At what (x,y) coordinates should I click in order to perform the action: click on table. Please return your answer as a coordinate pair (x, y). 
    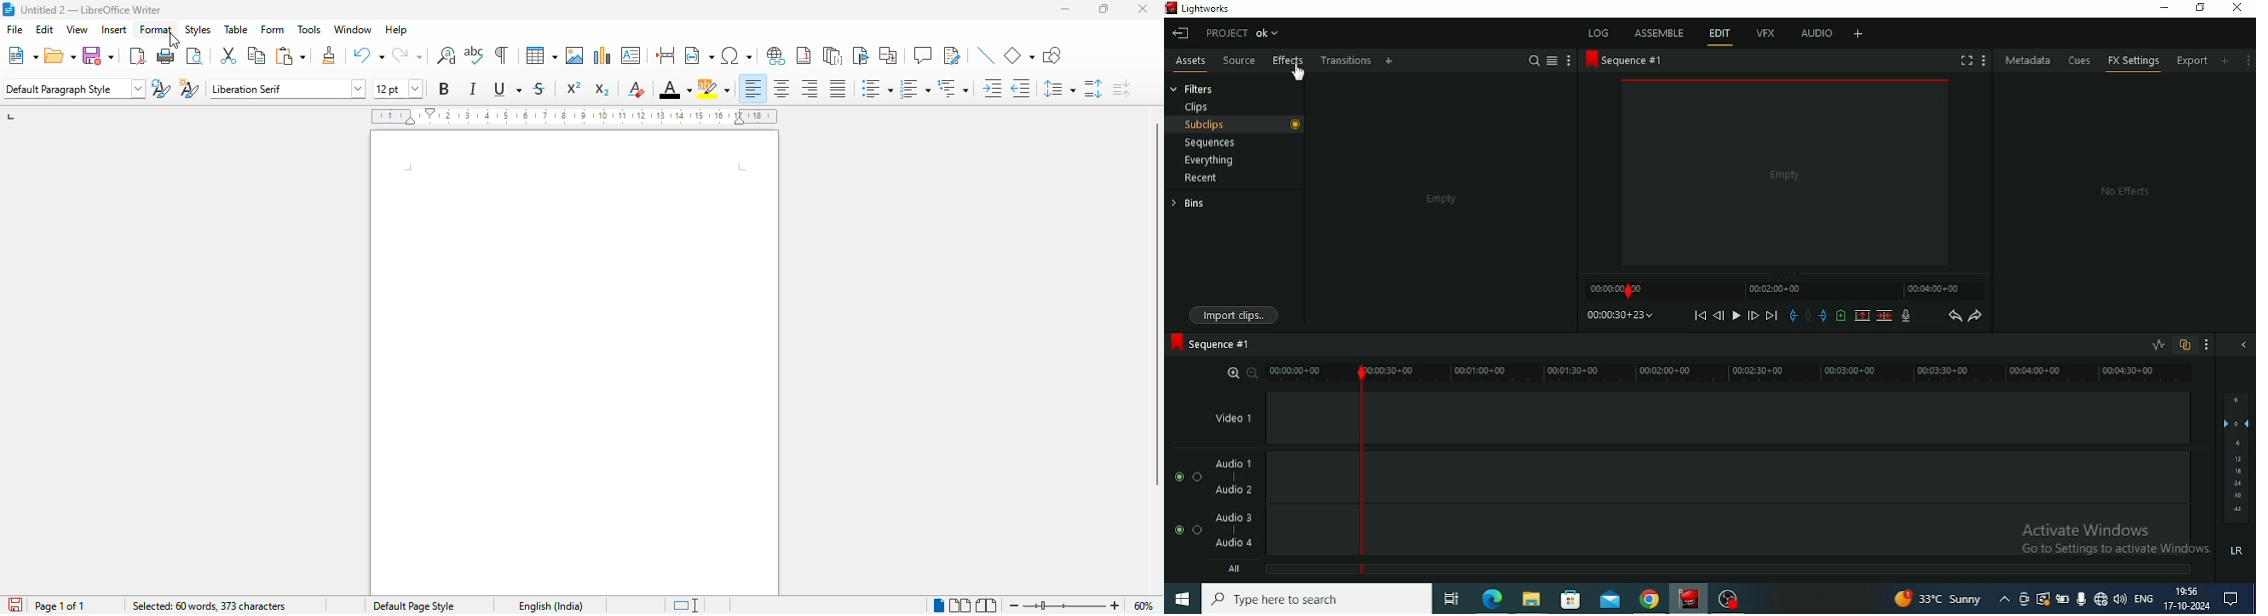
    Looking at the image, I should click on (236, 29).